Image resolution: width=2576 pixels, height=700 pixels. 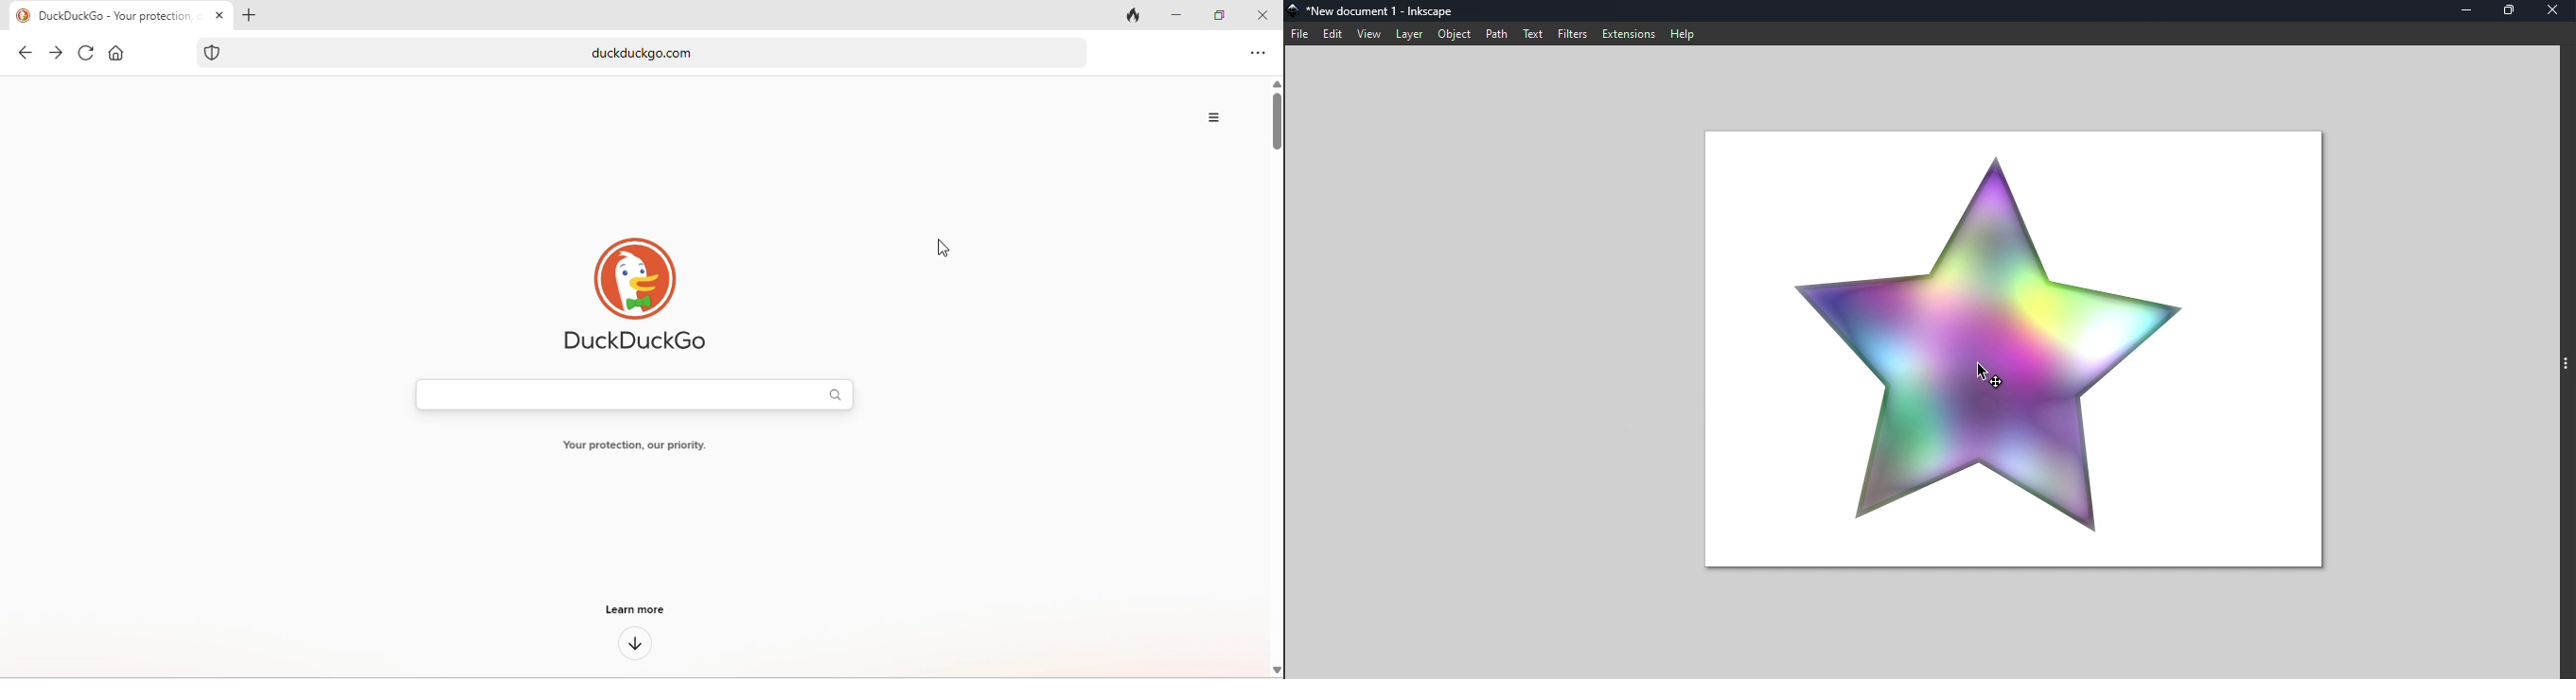 What do you see at coordinates (2554, 10) in the screenshot?
I see `Close` at bounding box center [2554, 10].